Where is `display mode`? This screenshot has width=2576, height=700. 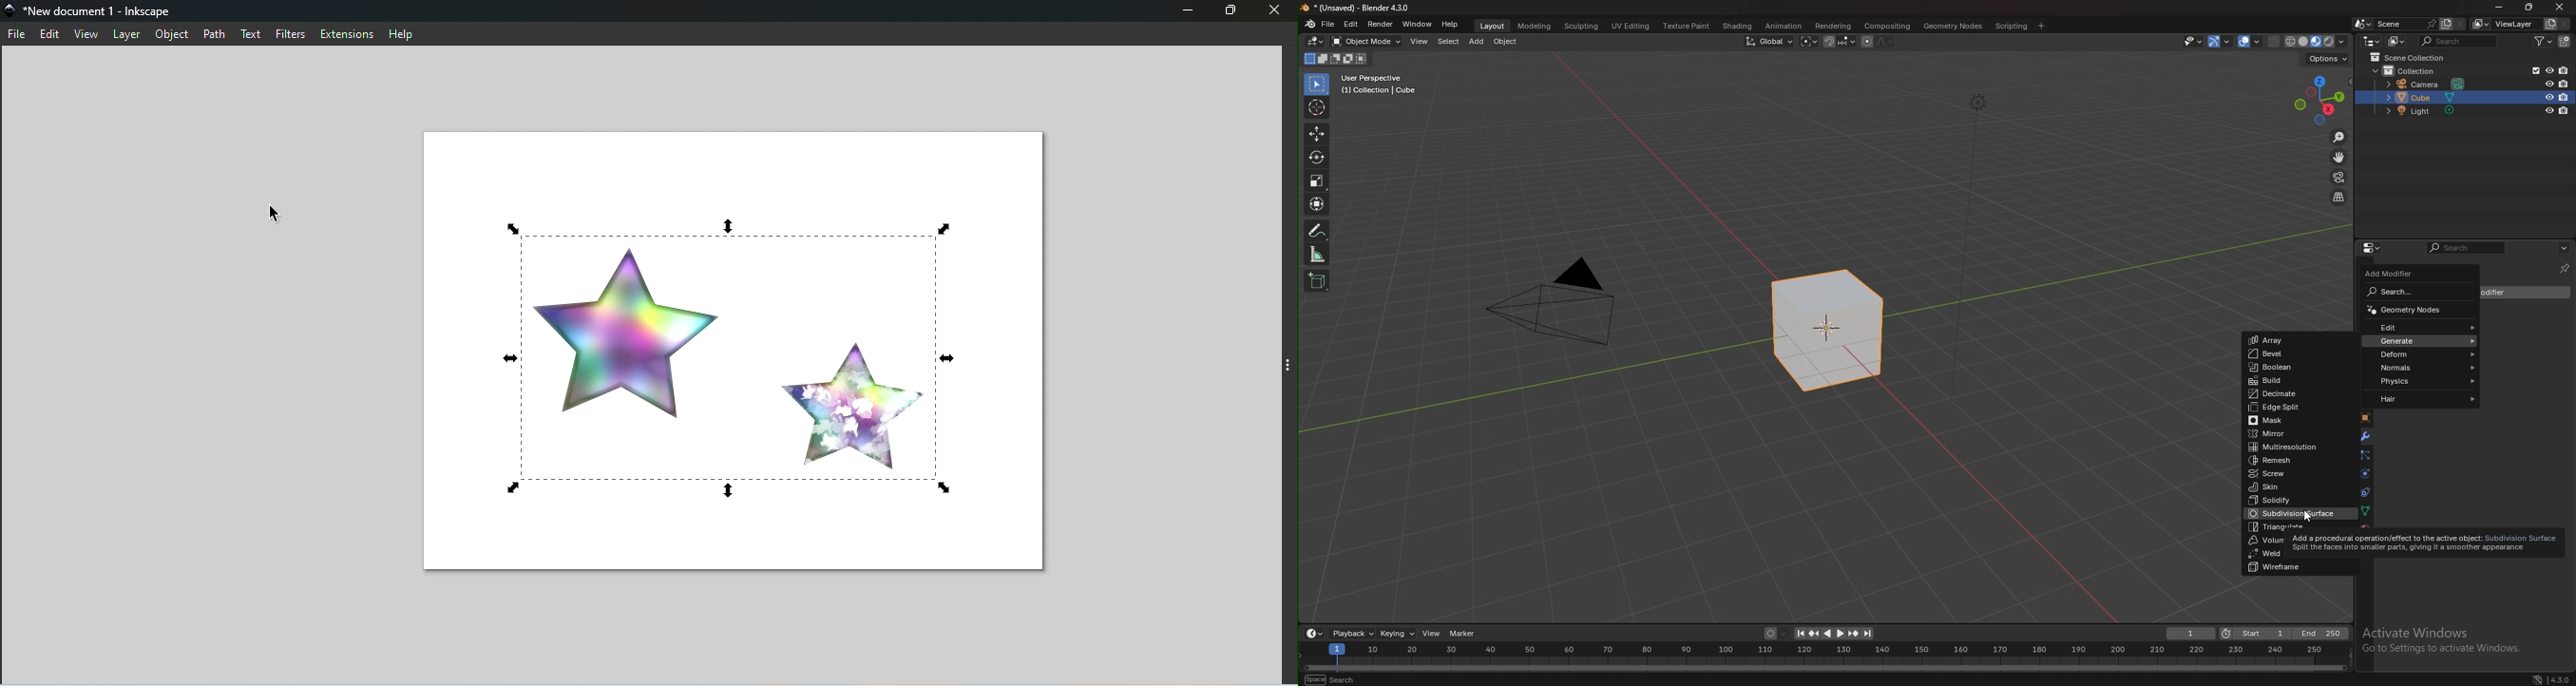 display mode is located at coordinates (2397, 41).